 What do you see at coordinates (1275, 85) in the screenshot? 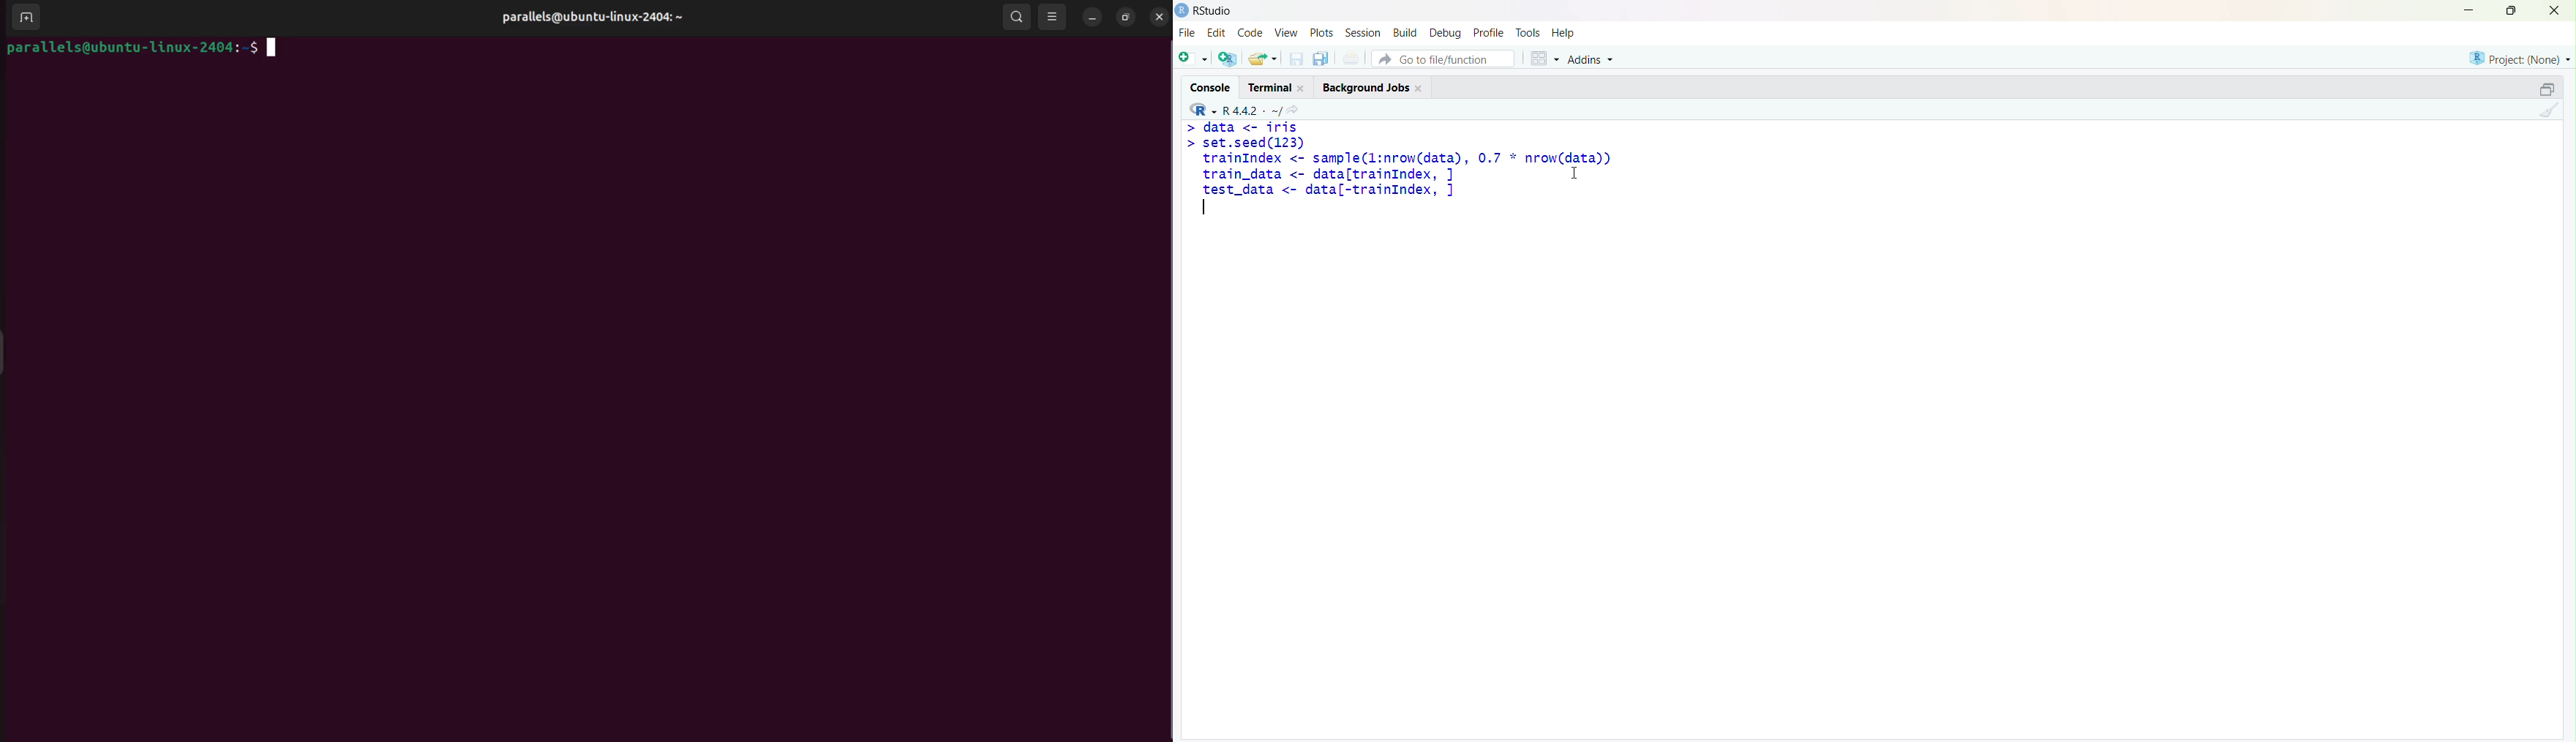
I see `Terminal` at bounding box center [1275, 85].